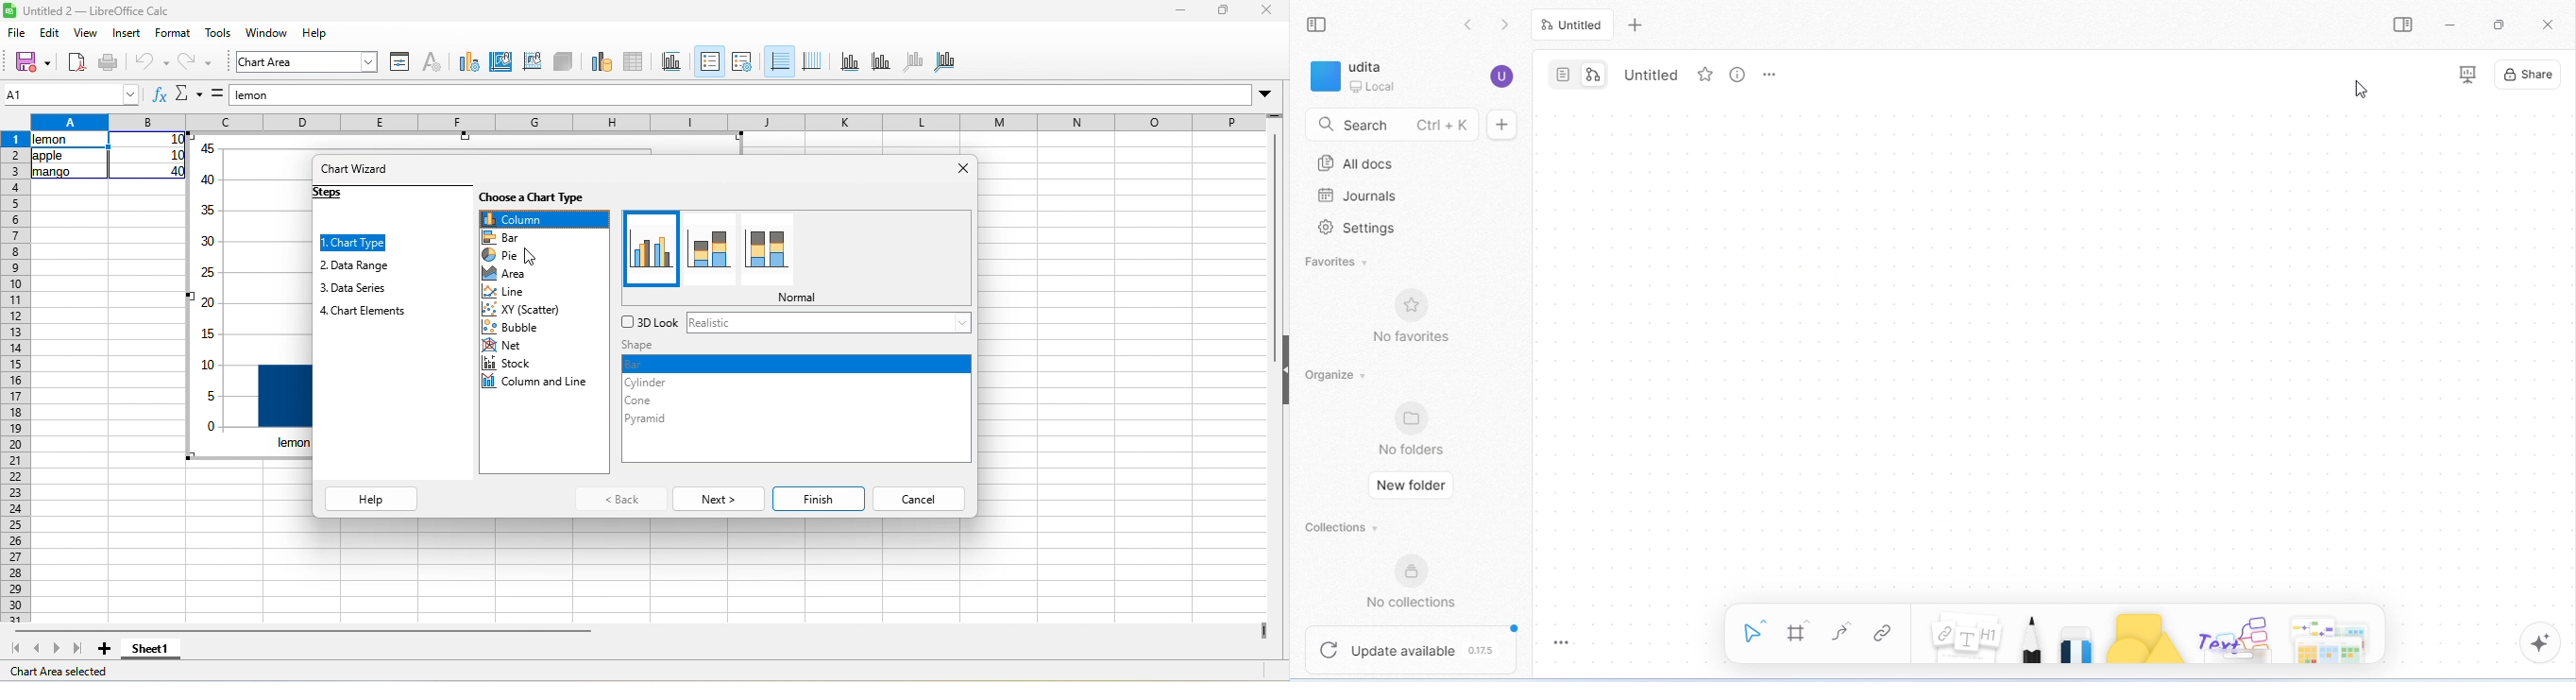 The height and width of the screenshot is (700, 2576). What do you see at coordinates (648, 383) in the screenshot?
I see `cylinder` at bounding box center [648, 383].